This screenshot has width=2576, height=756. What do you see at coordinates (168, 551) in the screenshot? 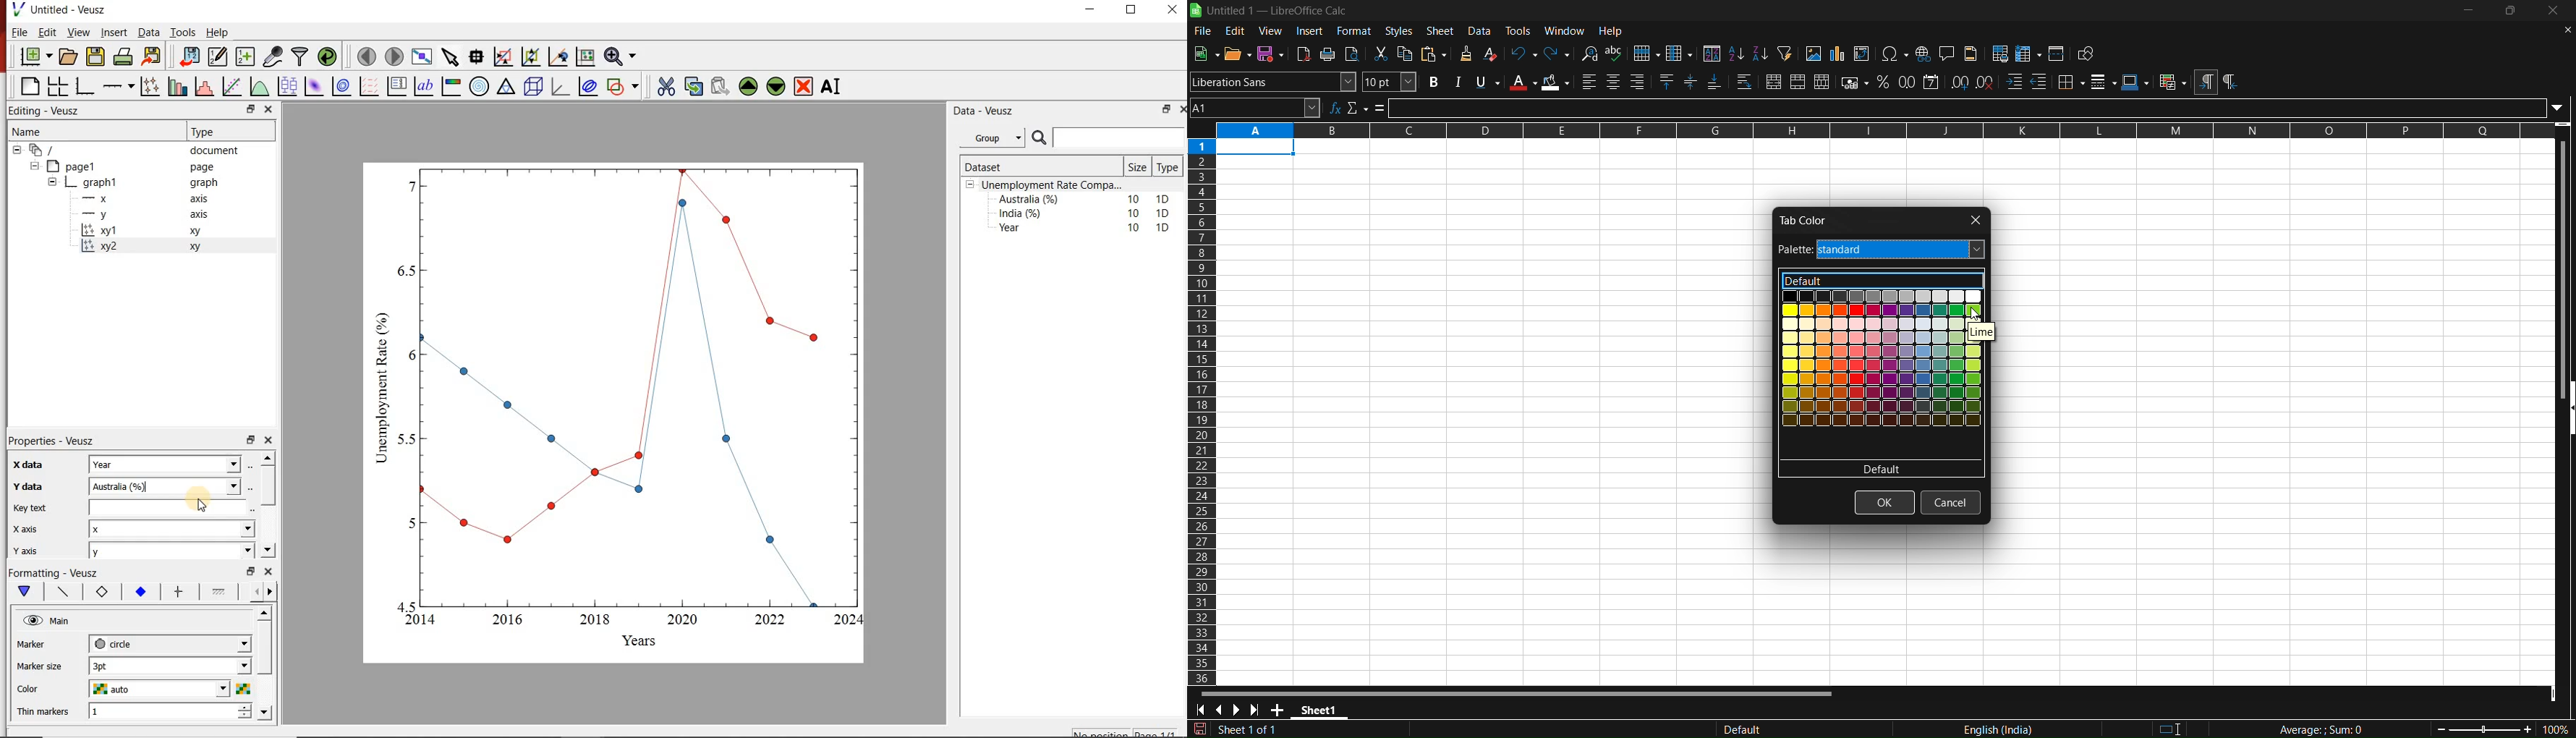
I see `y` at bounding box center [168, 551].